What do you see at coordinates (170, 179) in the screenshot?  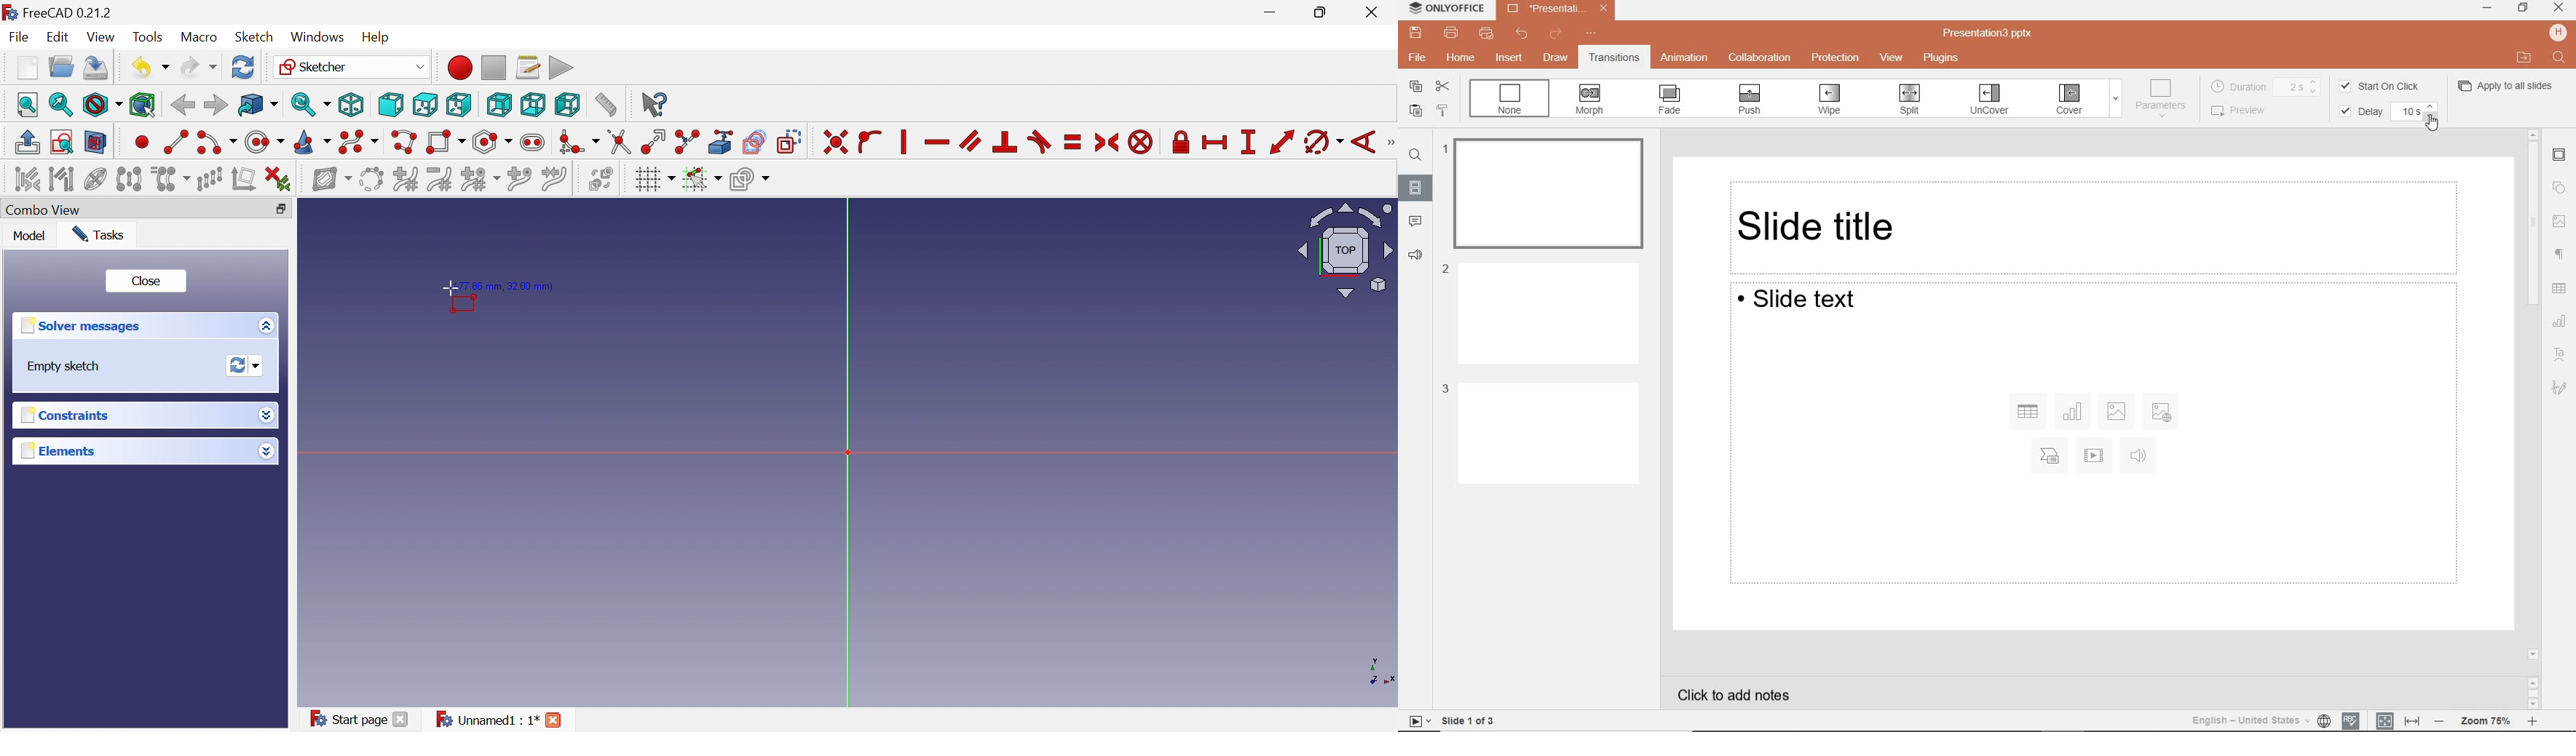 I see `Clone` at bounding box center [170, 179].